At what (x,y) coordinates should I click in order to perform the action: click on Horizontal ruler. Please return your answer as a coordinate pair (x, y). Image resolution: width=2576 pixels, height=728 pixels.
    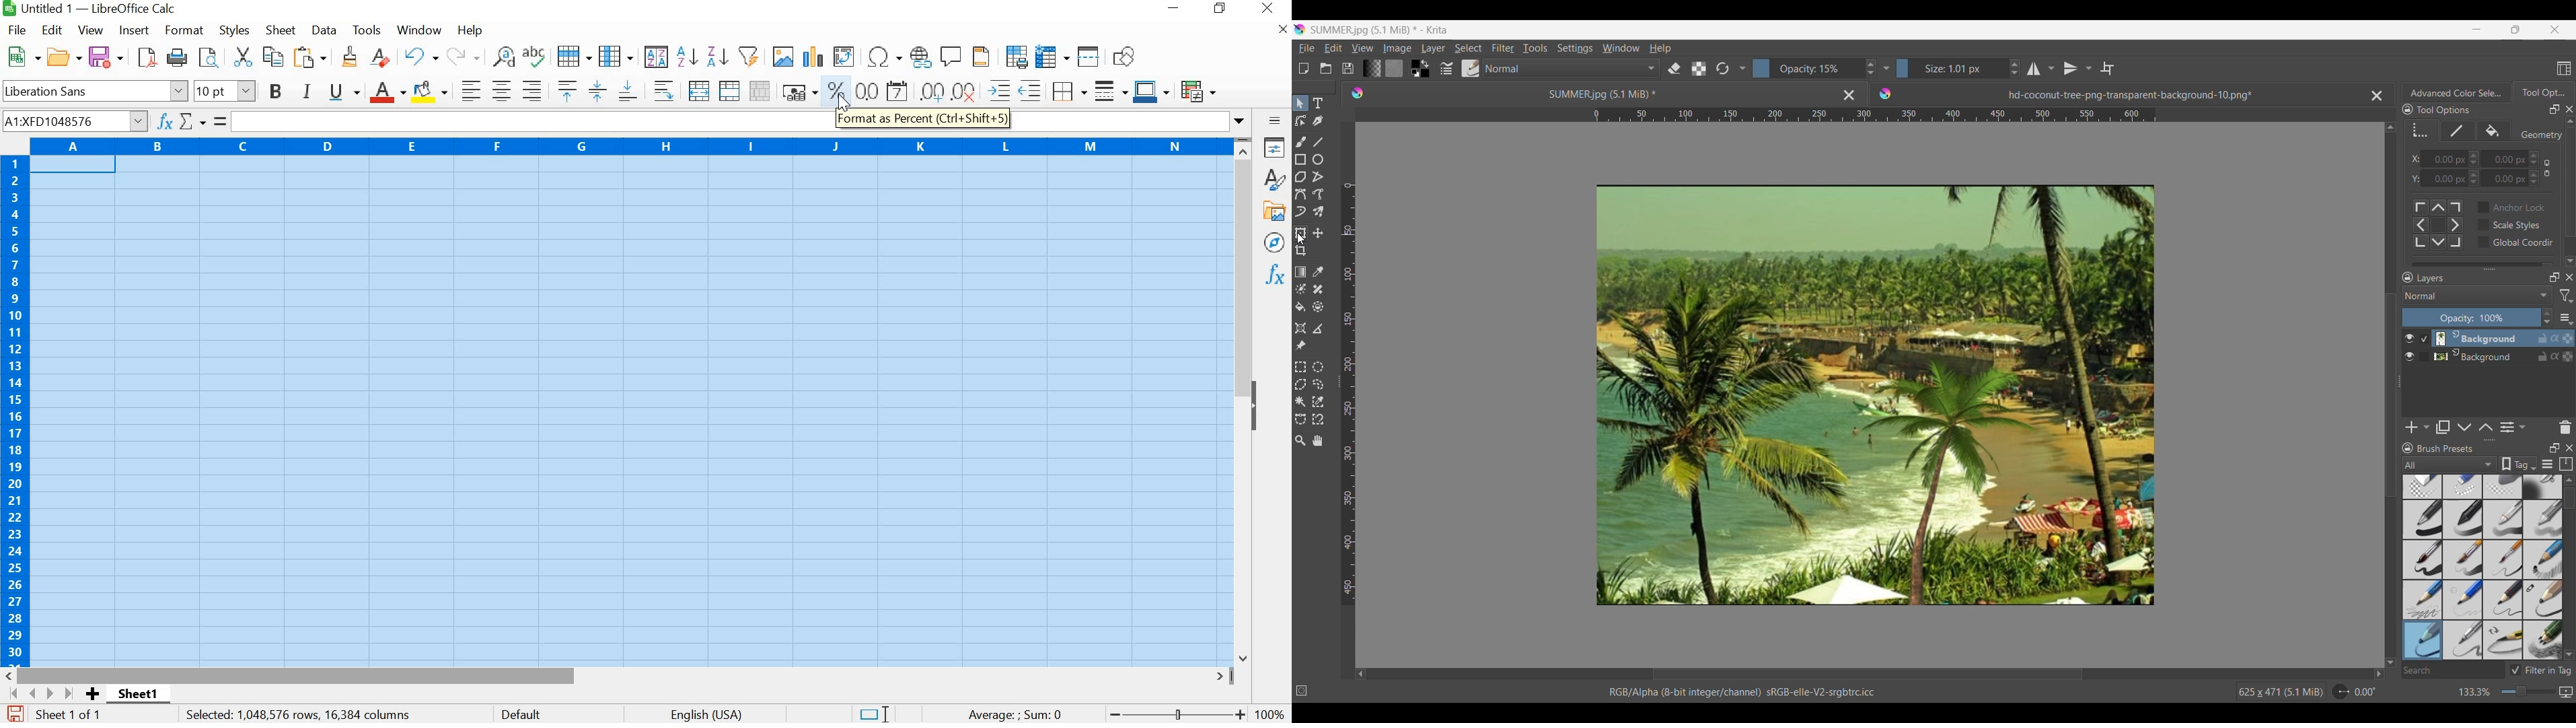
    Looking at the image, I should click on (1874, 116).